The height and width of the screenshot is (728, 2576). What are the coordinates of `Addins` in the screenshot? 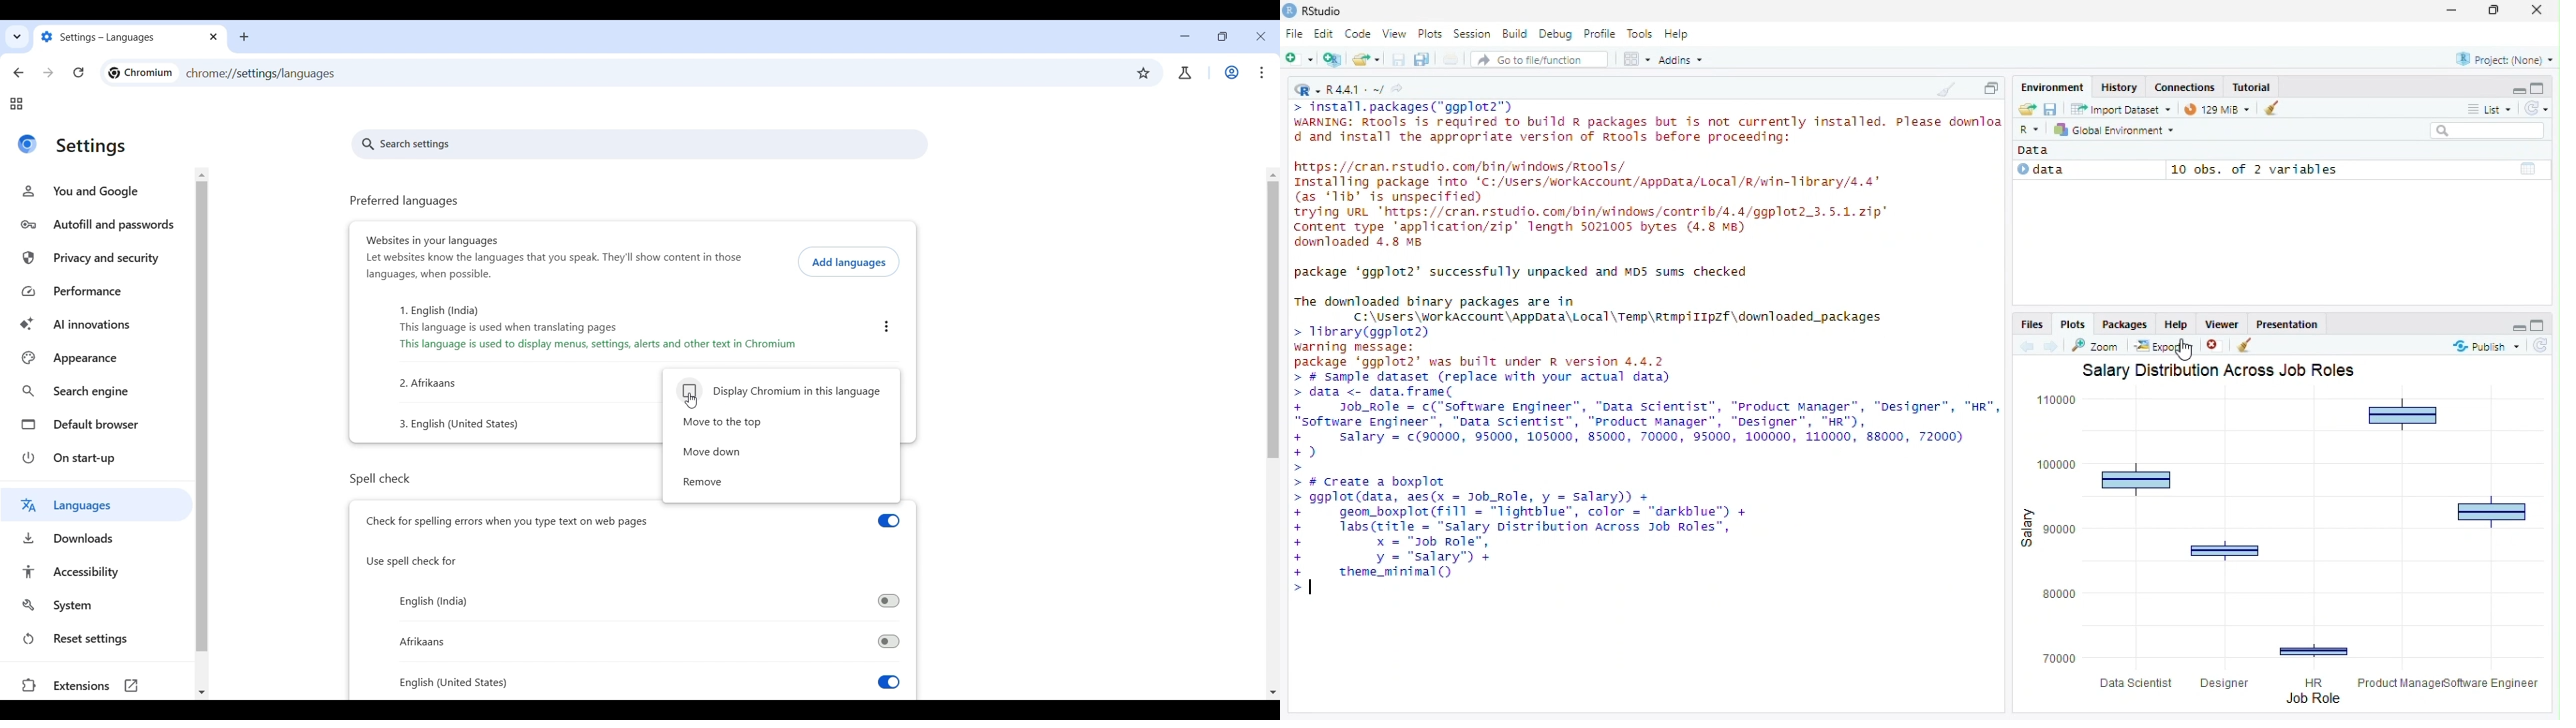 It's located at (1680, 58).